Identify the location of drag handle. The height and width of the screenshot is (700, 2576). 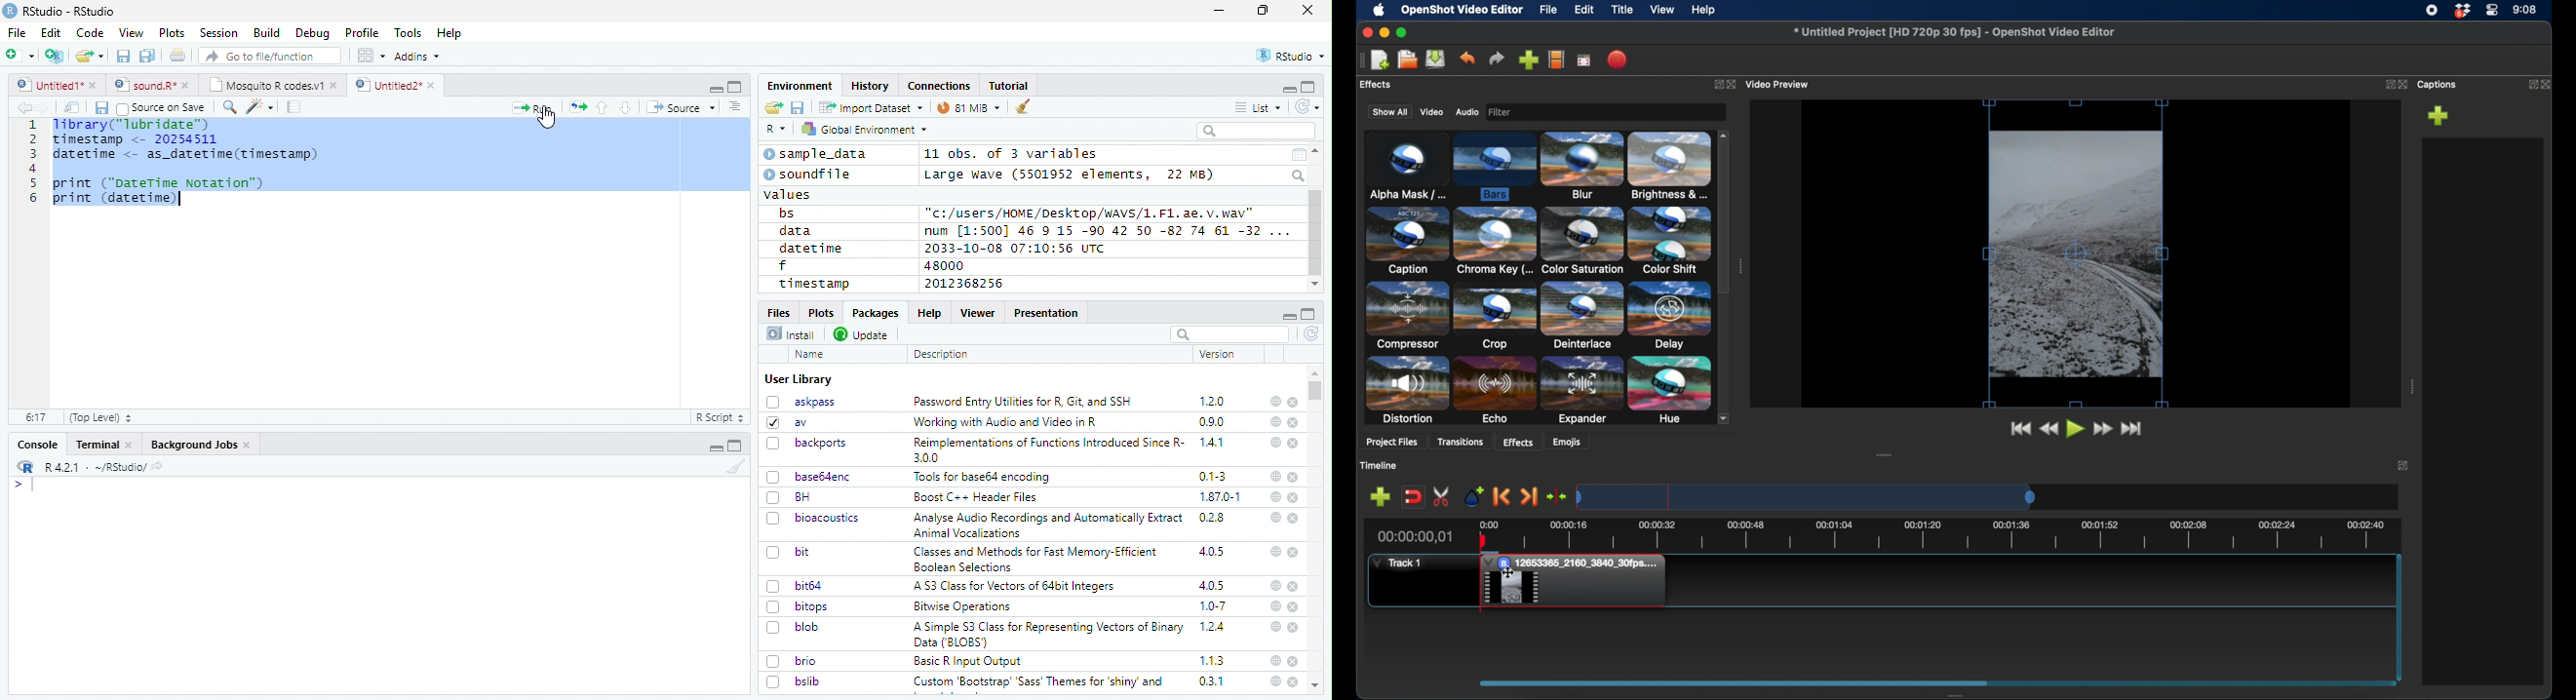
(1740, 266).